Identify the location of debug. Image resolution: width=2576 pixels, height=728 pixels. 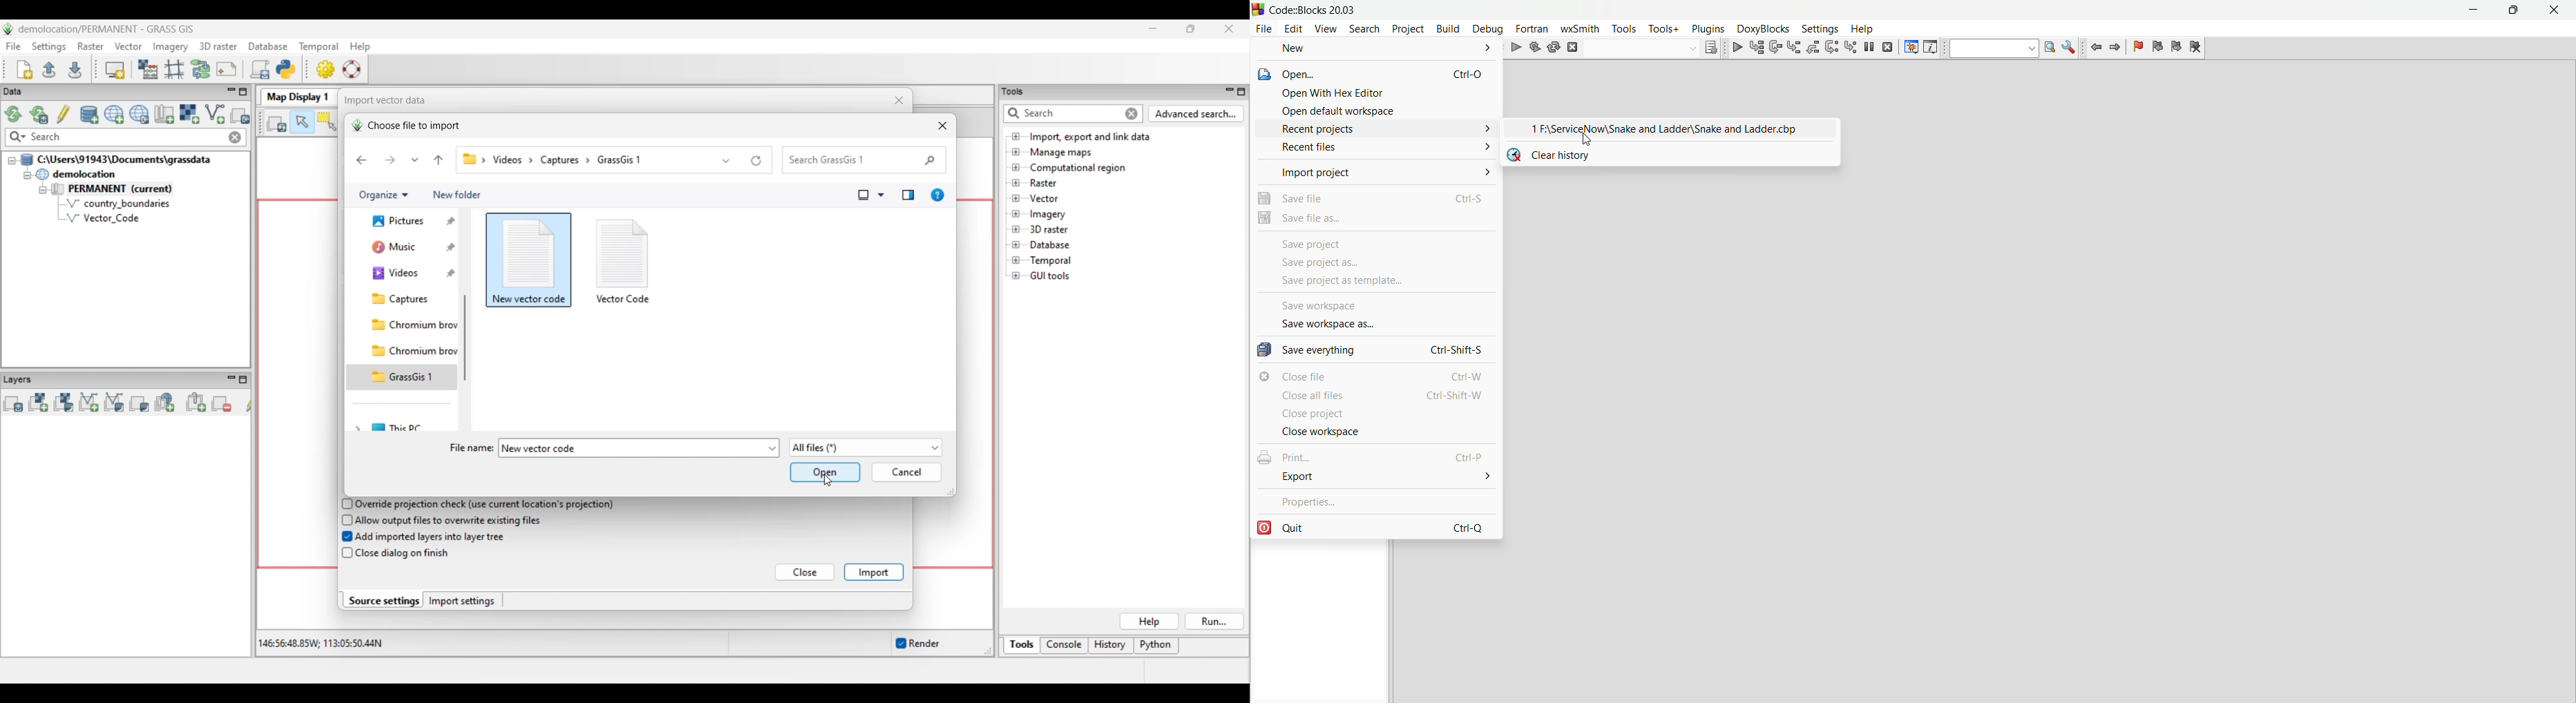
(1488, 29).